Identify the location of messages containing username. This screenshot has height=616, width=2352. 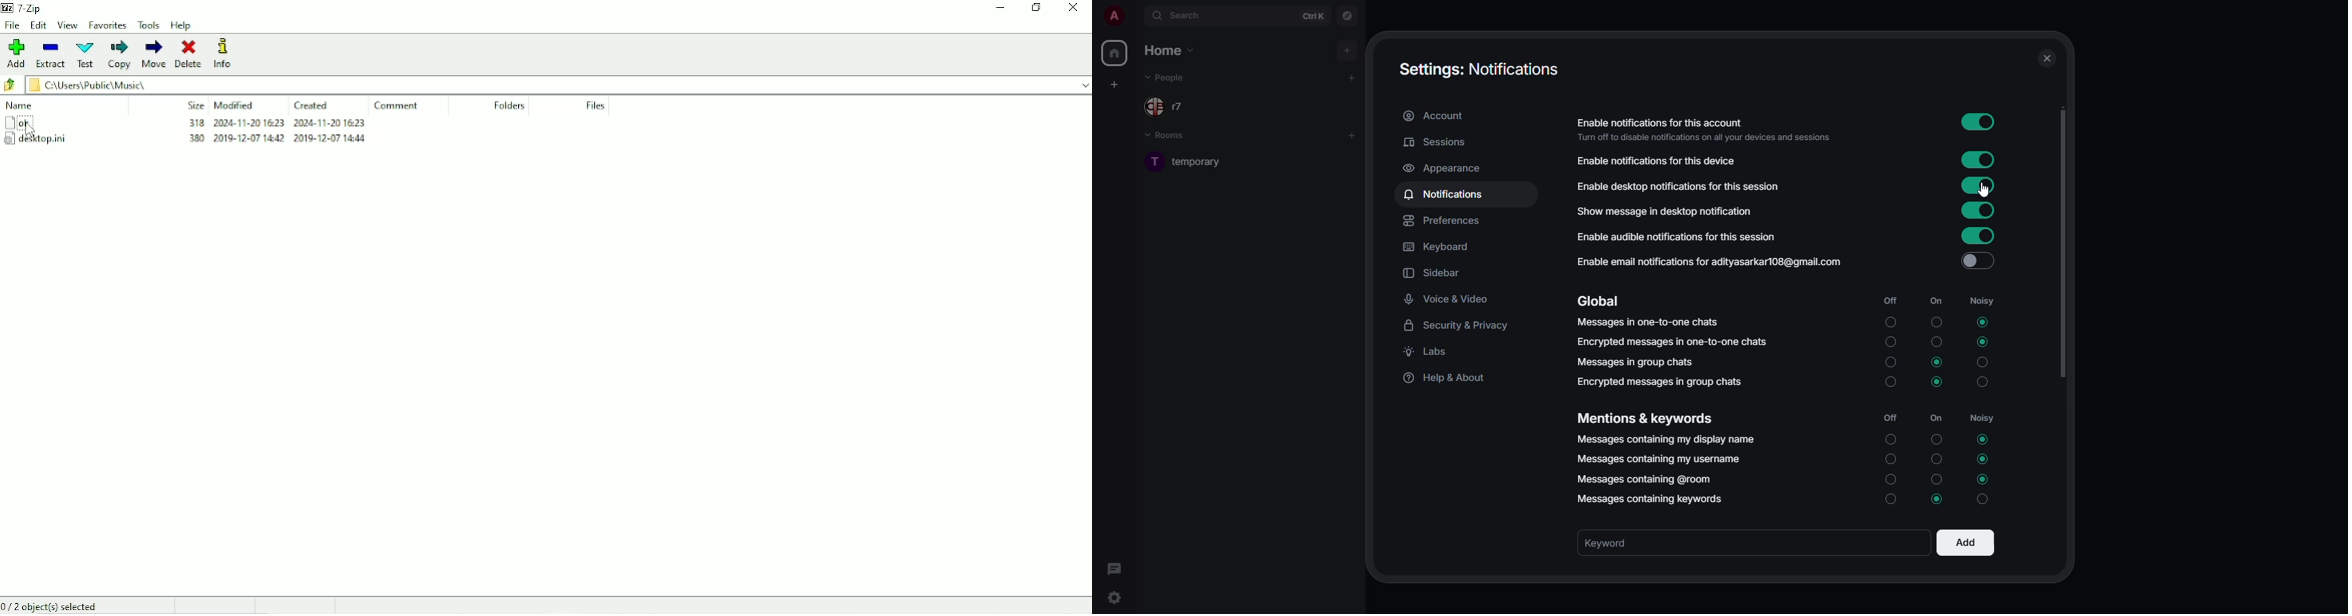
(1660, 456).